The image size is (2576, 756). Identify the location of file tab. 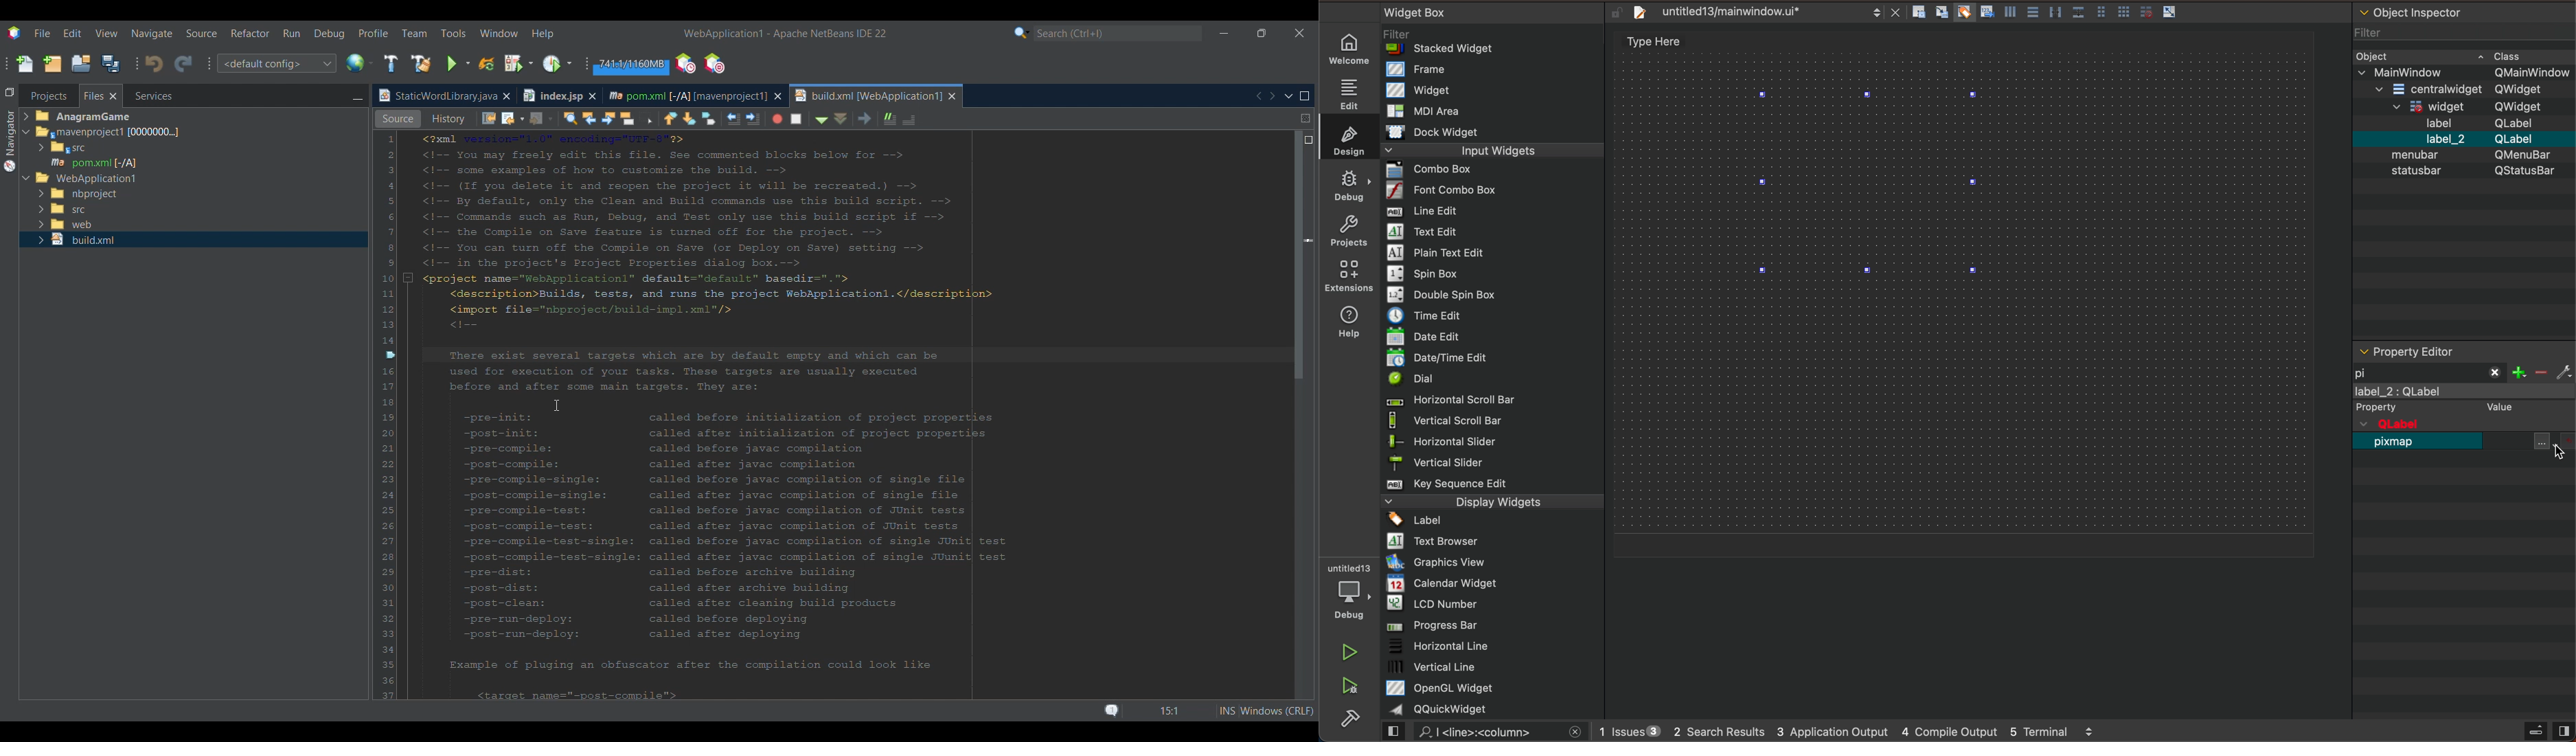
(1763, 14).